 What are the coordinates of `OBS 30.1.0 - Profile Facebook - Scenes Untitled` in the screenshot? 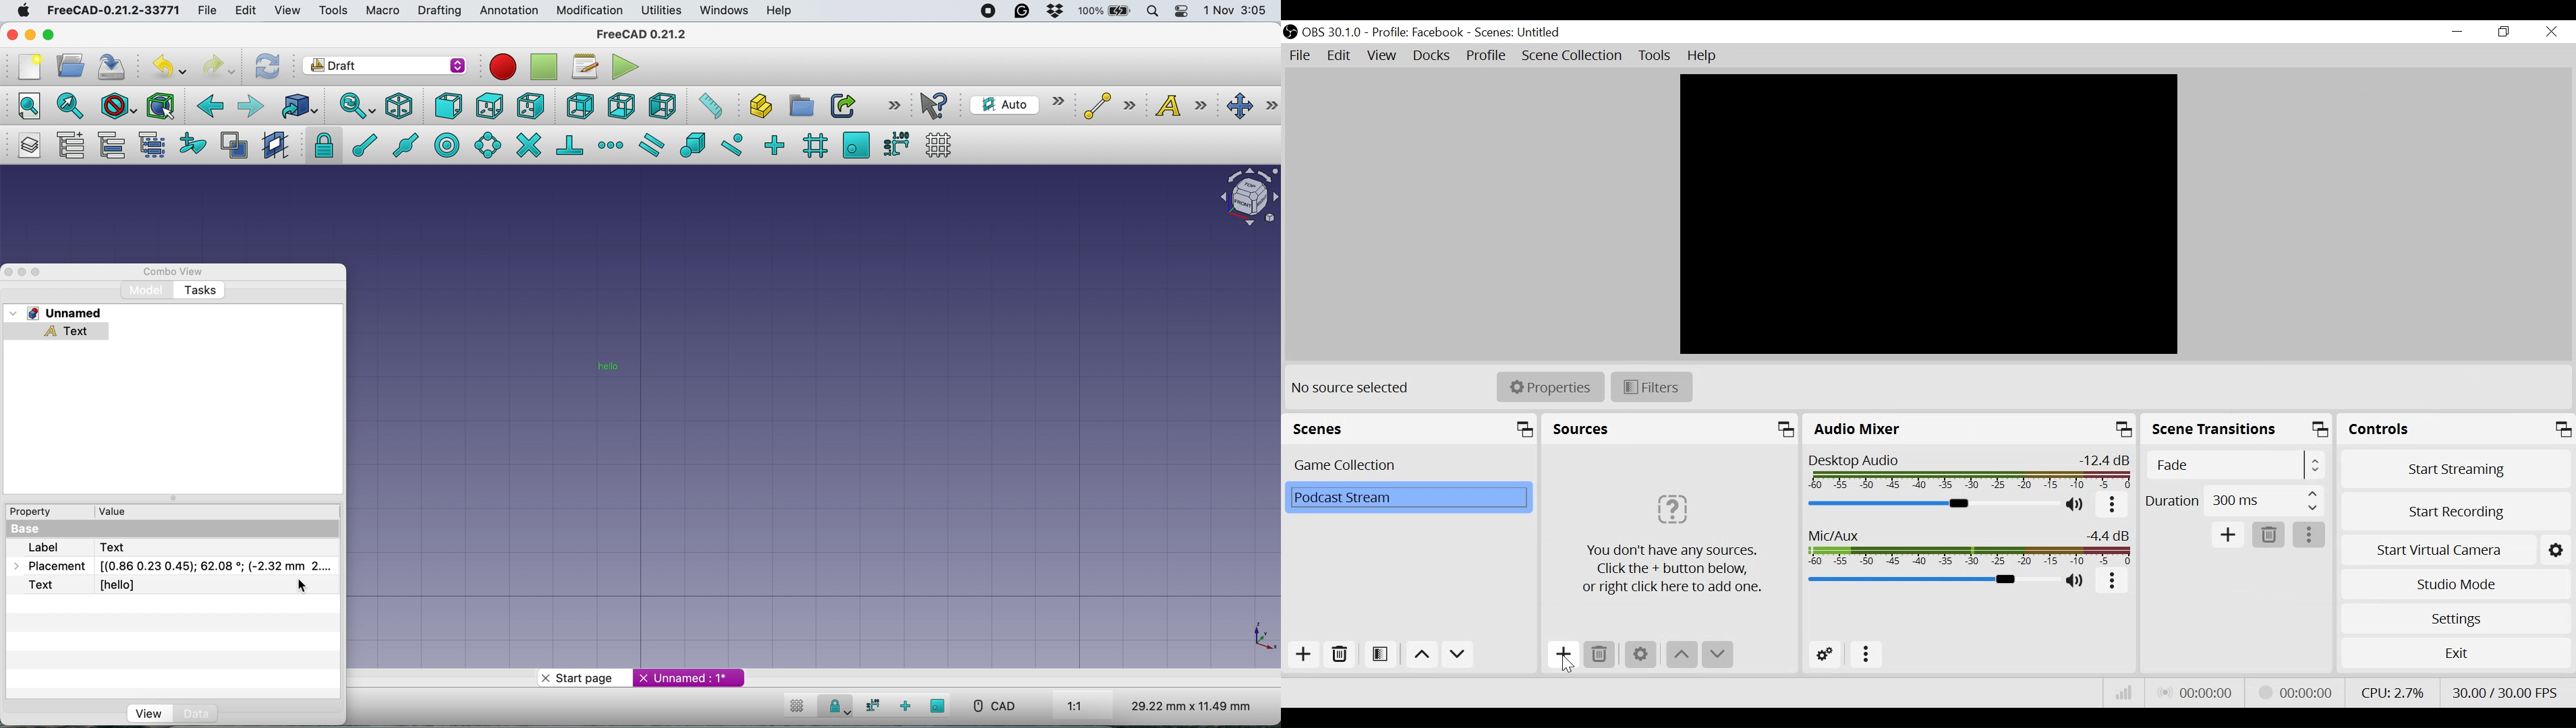 It's located at (1435, 32).